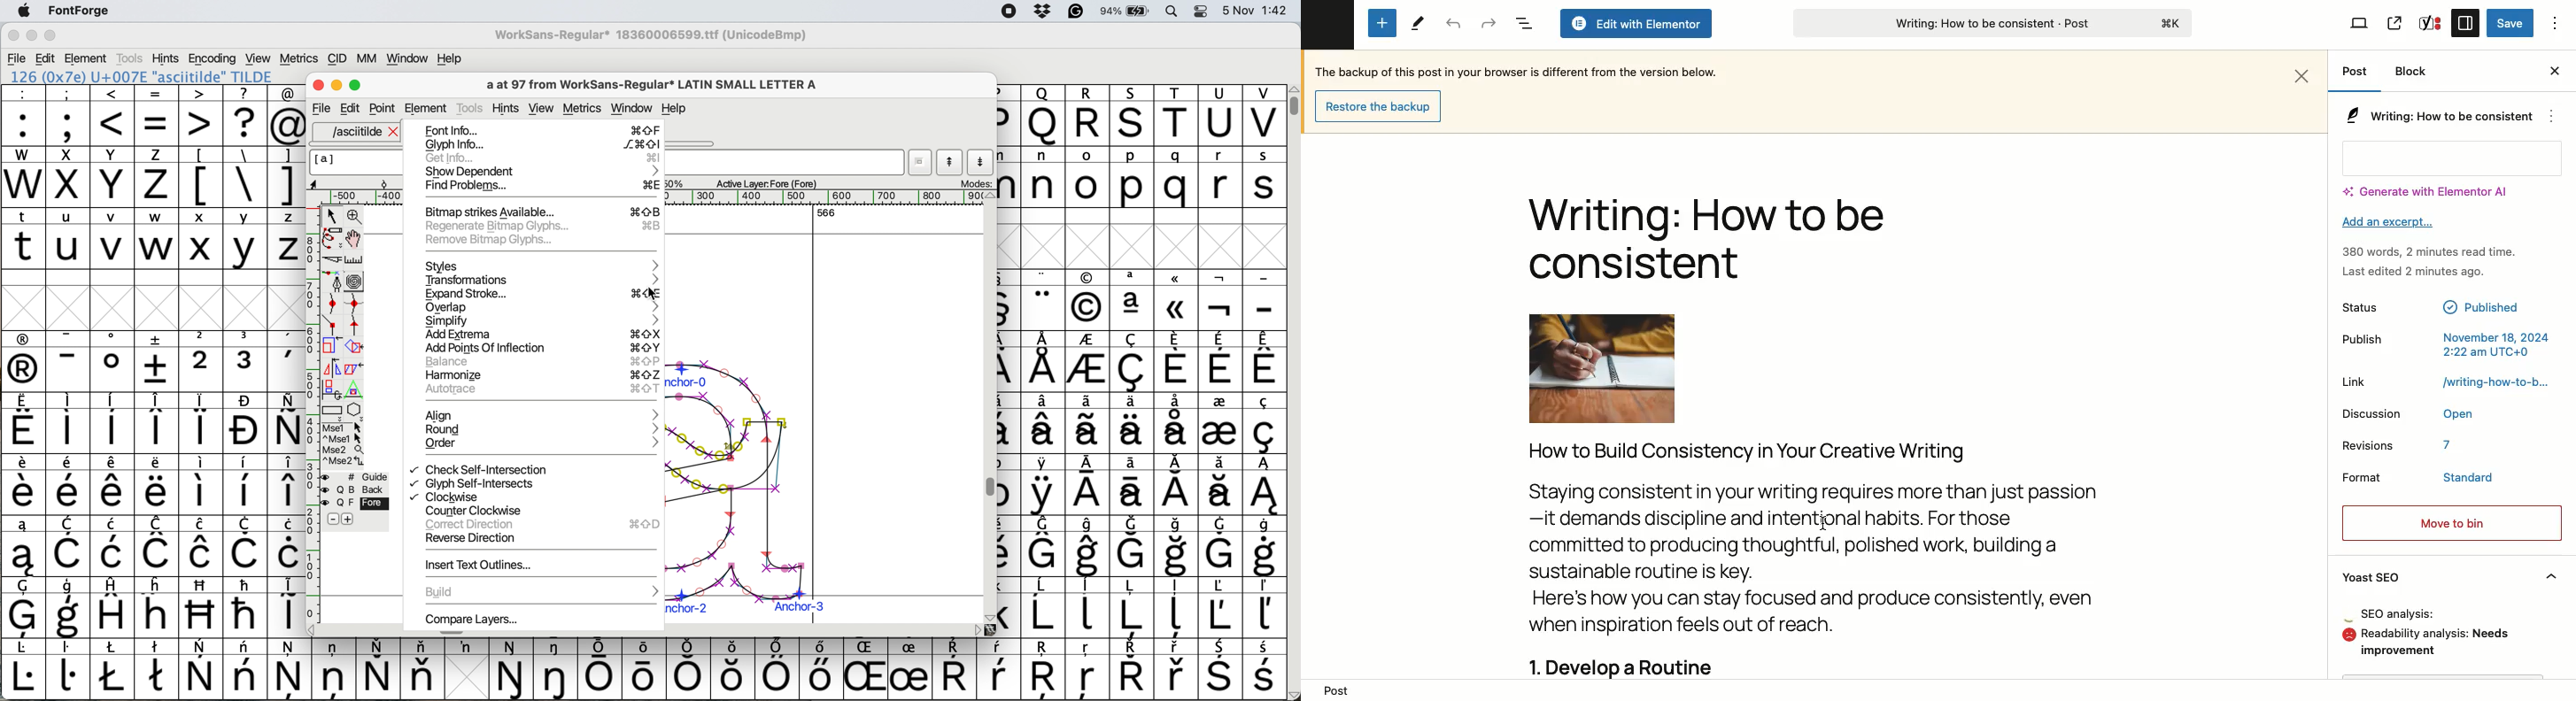  What do you see at coordinates (2423, 478) in the screenshot?
I see `Format Standard` at bounding box center [2423, 478].